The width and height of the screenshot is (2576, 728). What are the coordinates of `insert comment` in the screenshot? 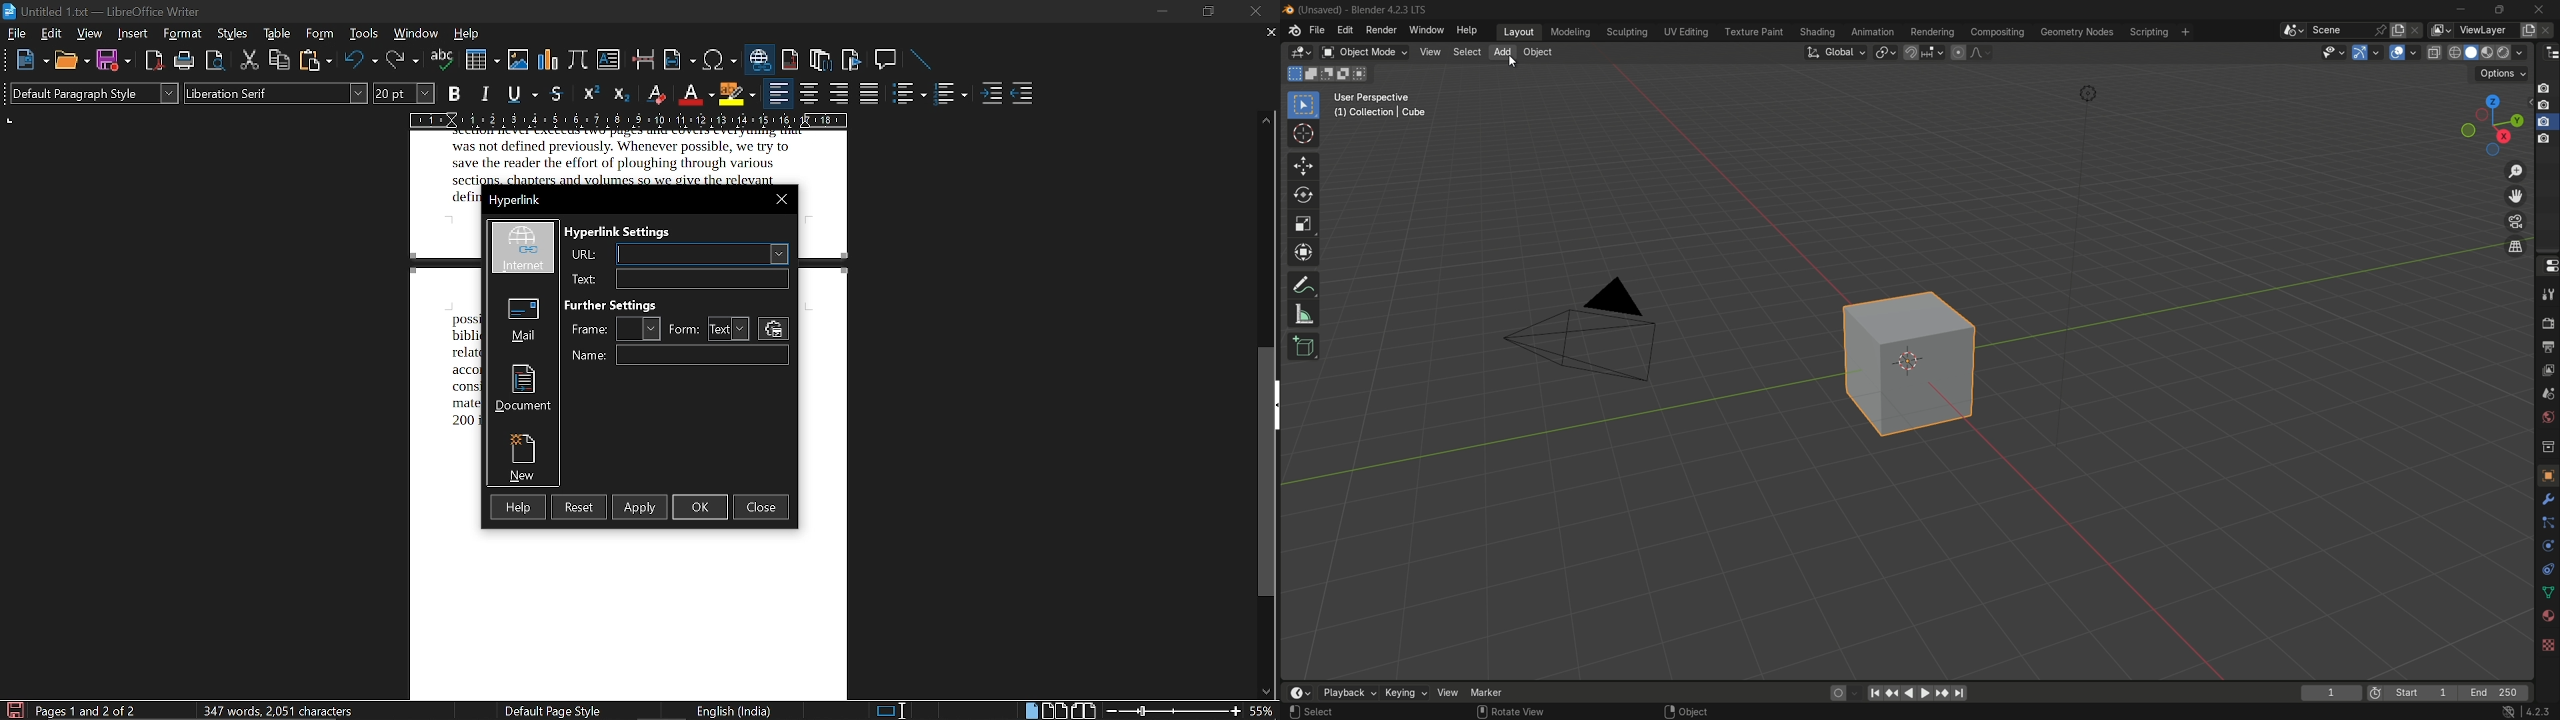 It's located at (887, 60).